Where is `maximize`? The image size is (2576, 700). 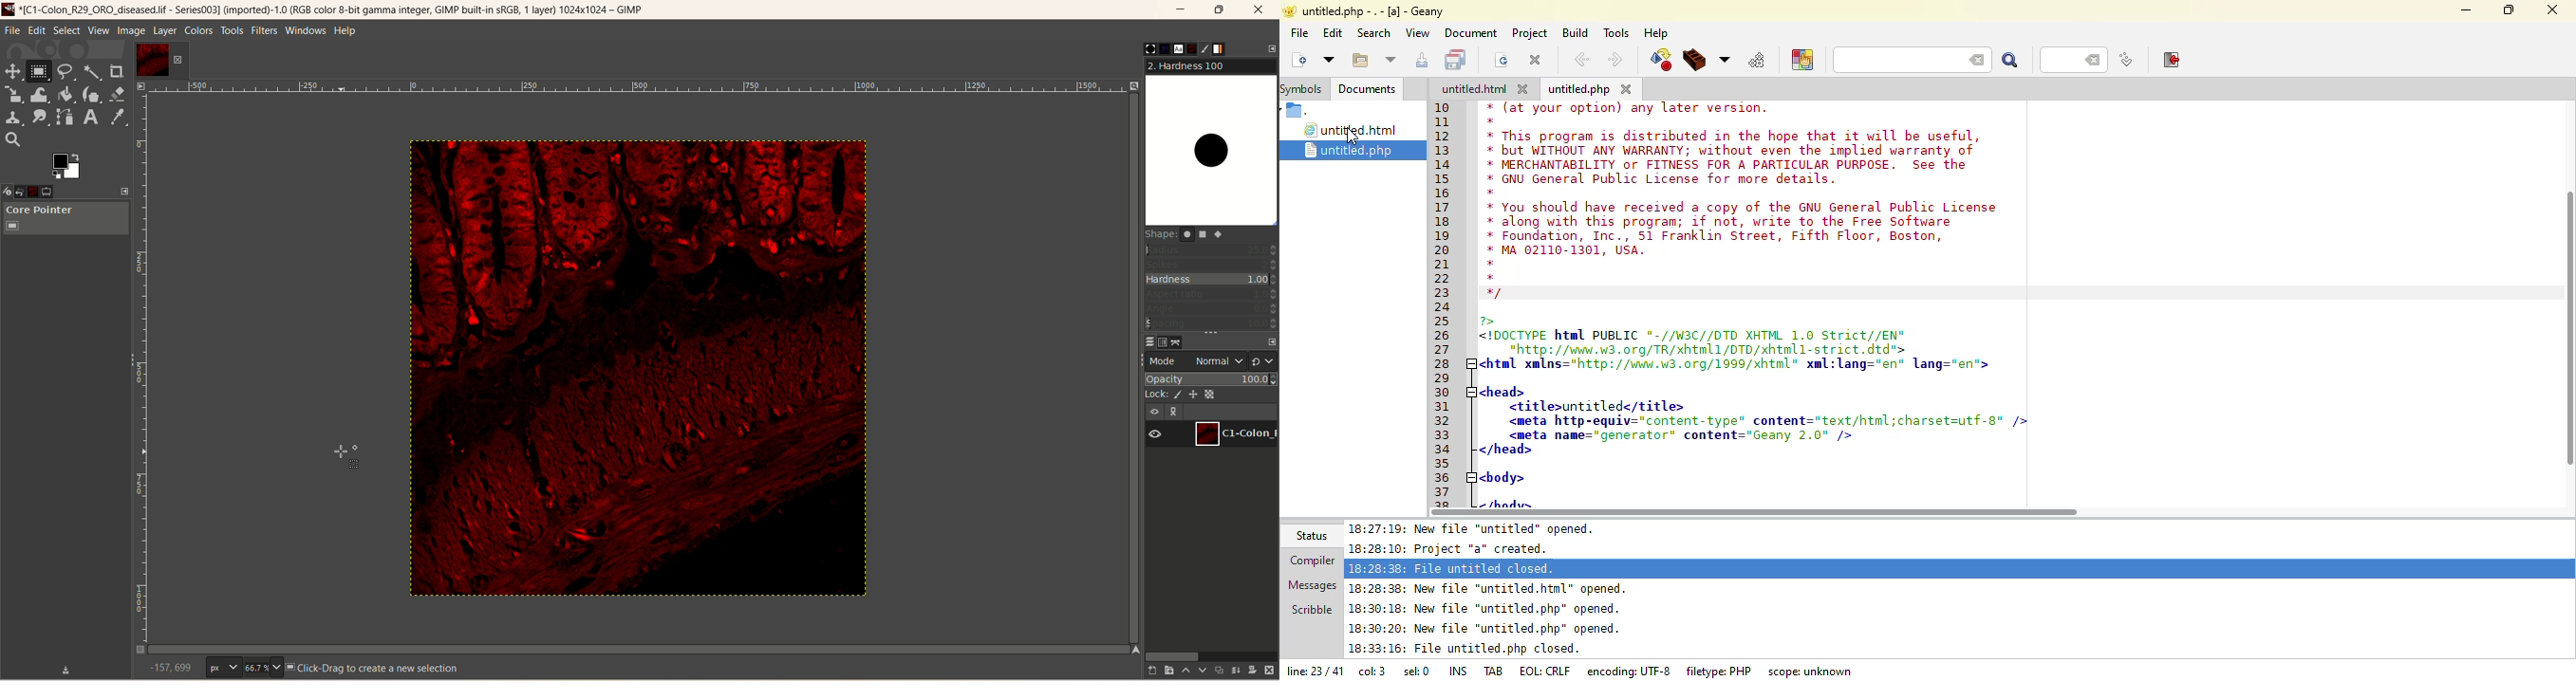
maximize is located at coordinates (1221, 10).